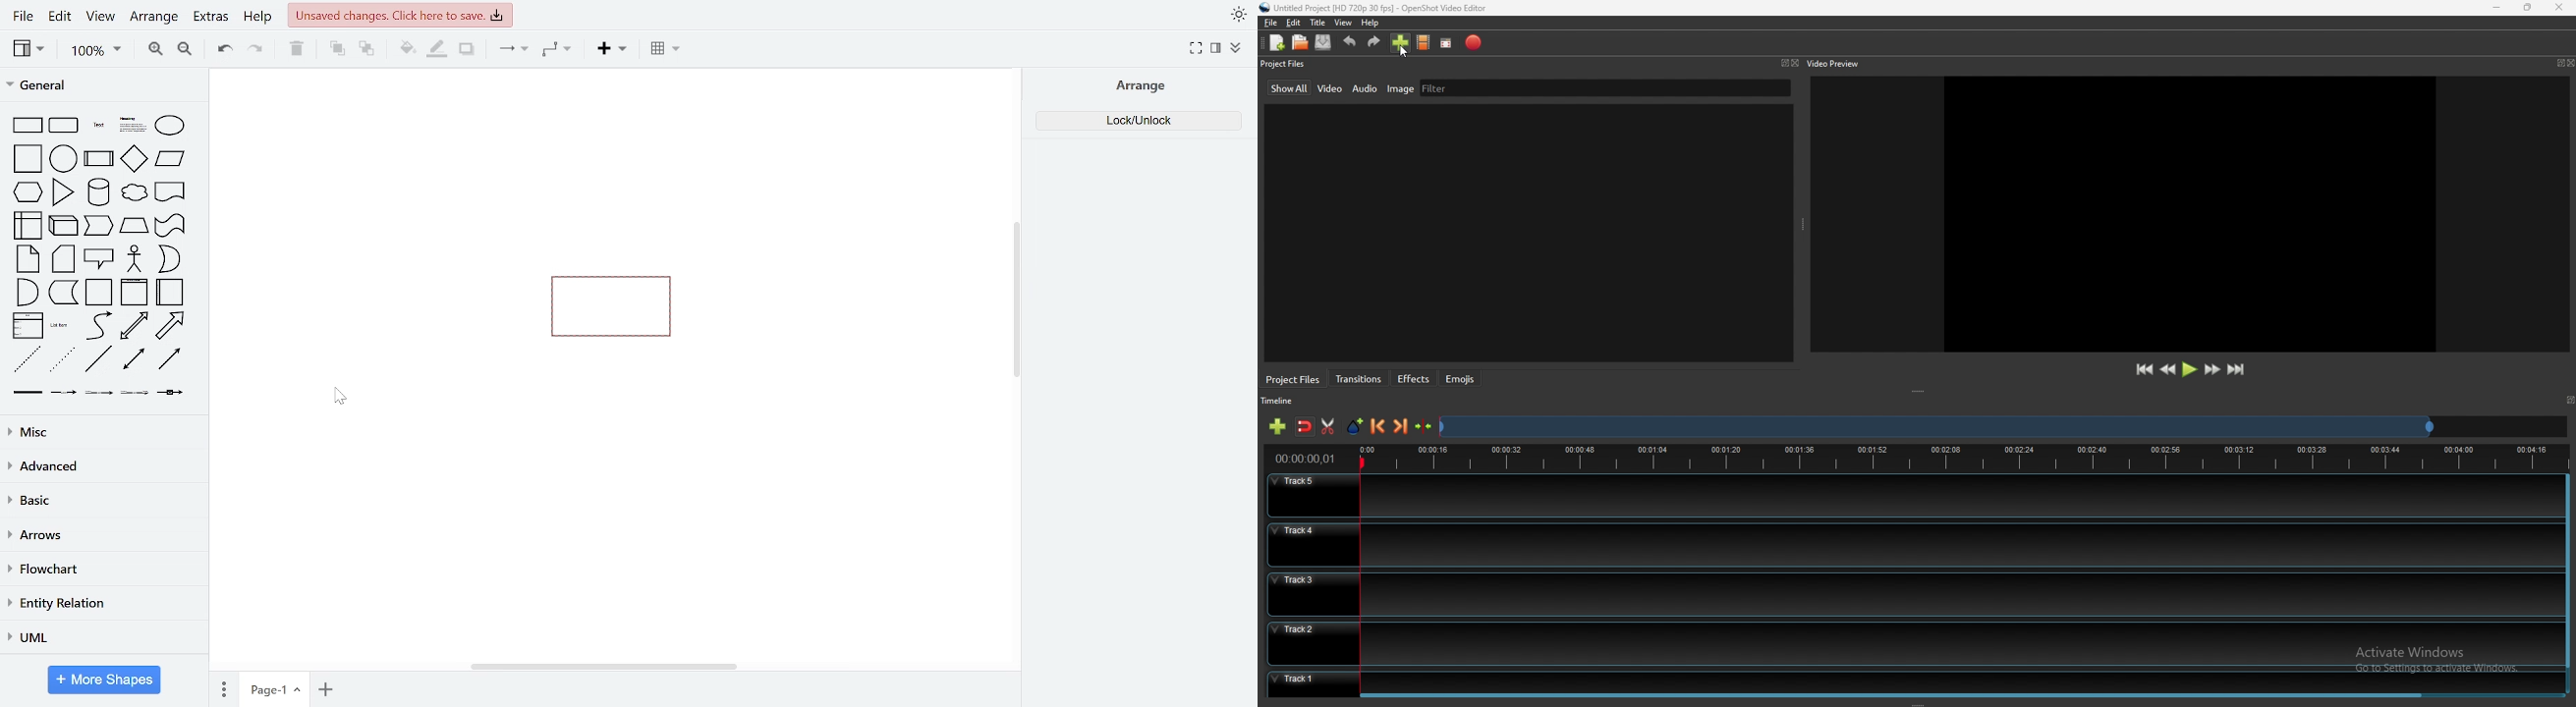  I want to click on file, so click(1273, 23).